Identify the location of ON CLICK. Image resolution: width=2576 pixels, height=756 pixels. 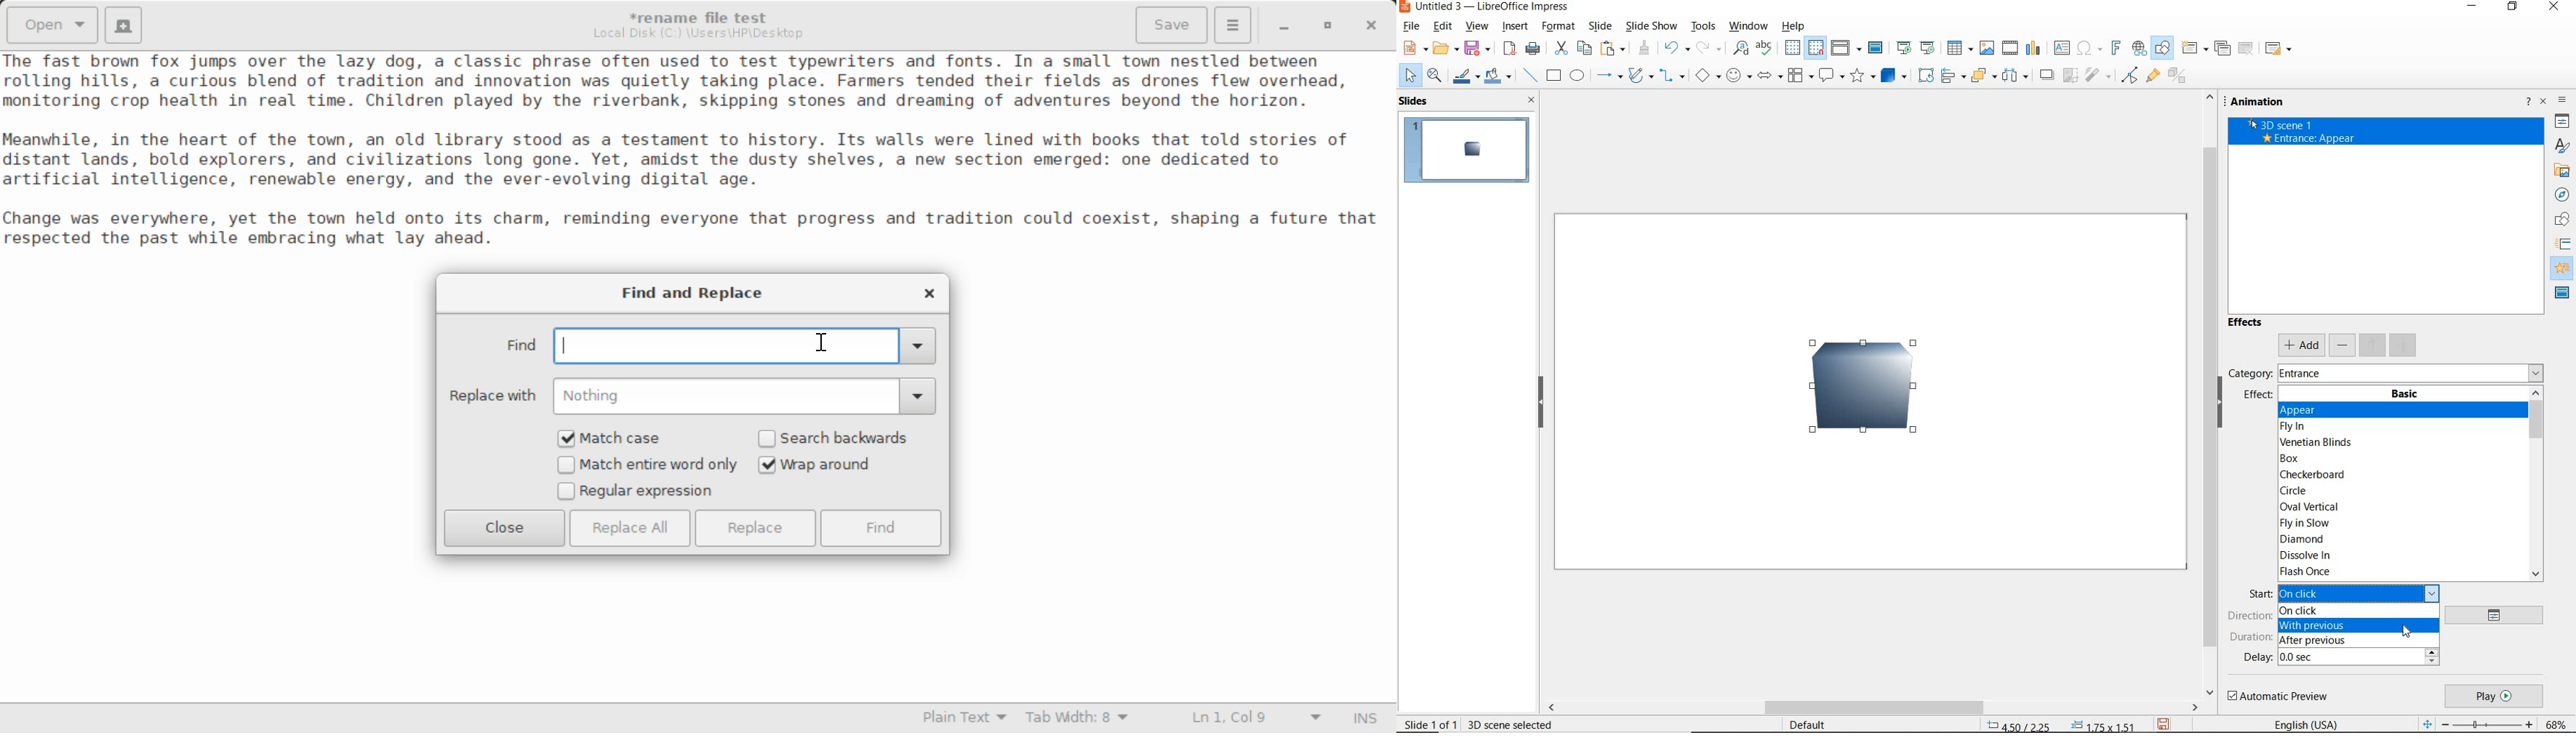
(2360, 592).